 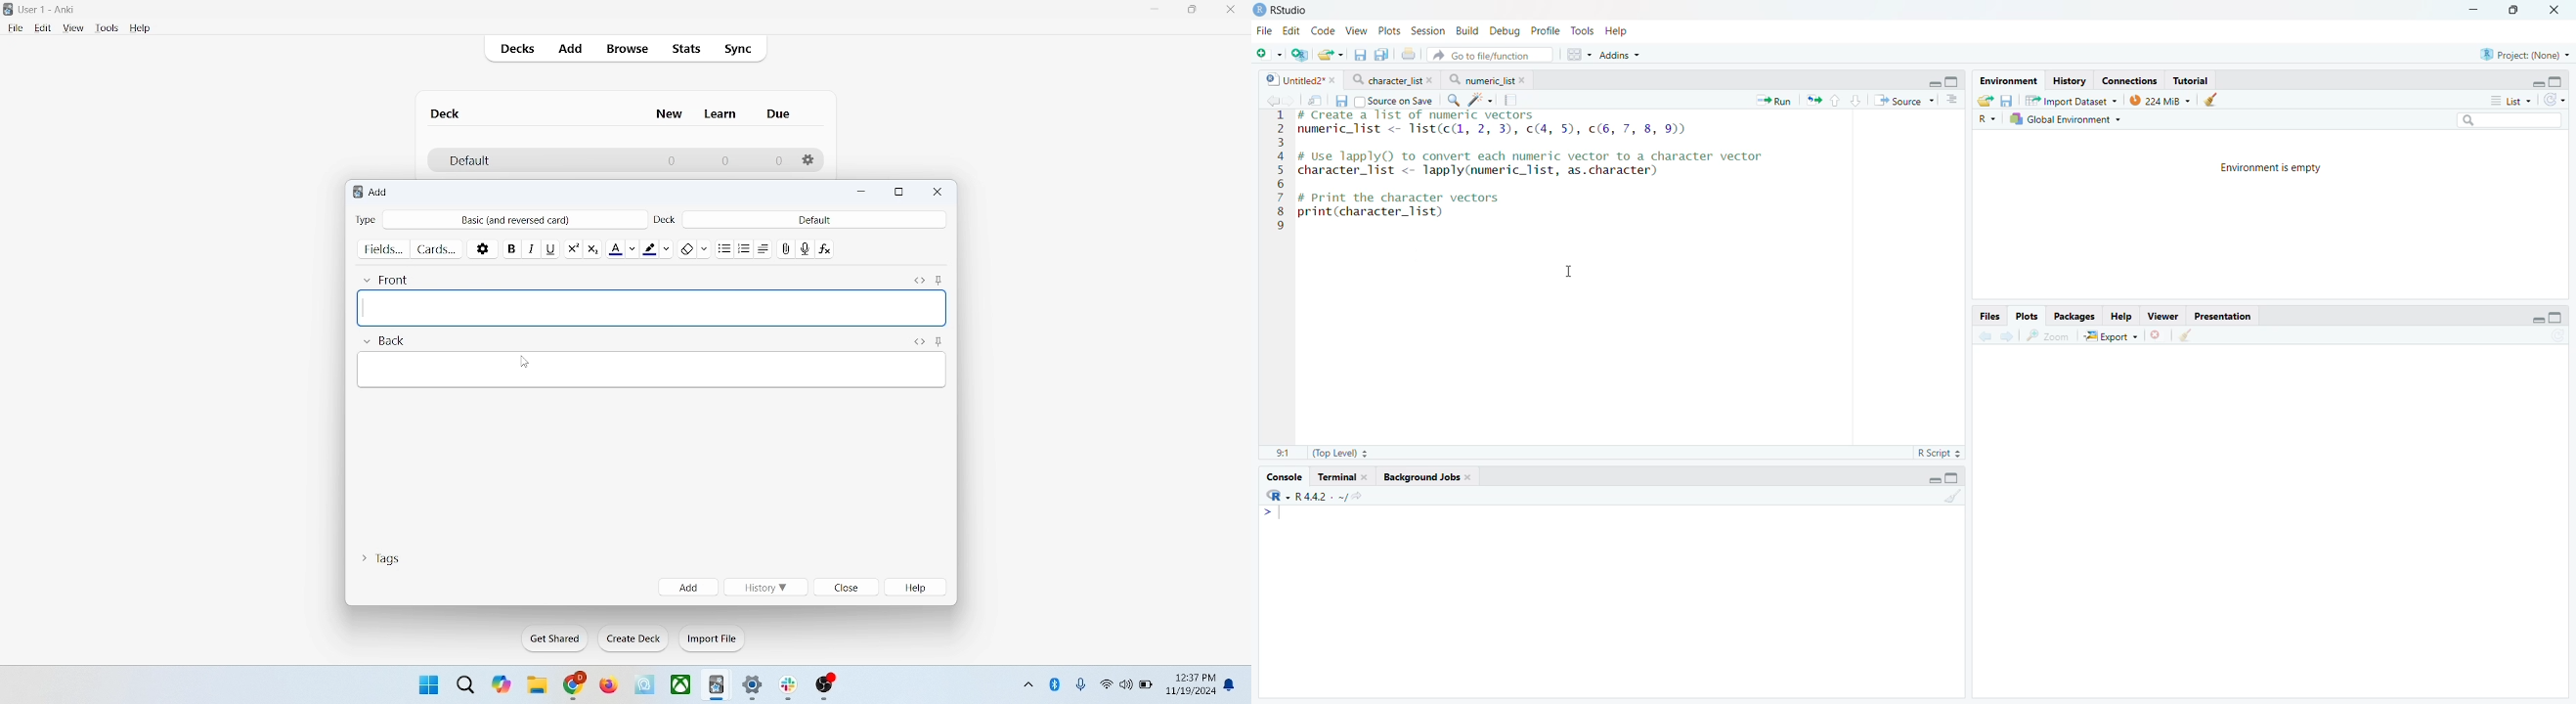 I want to click on blank space, so click(x=653, y=369).